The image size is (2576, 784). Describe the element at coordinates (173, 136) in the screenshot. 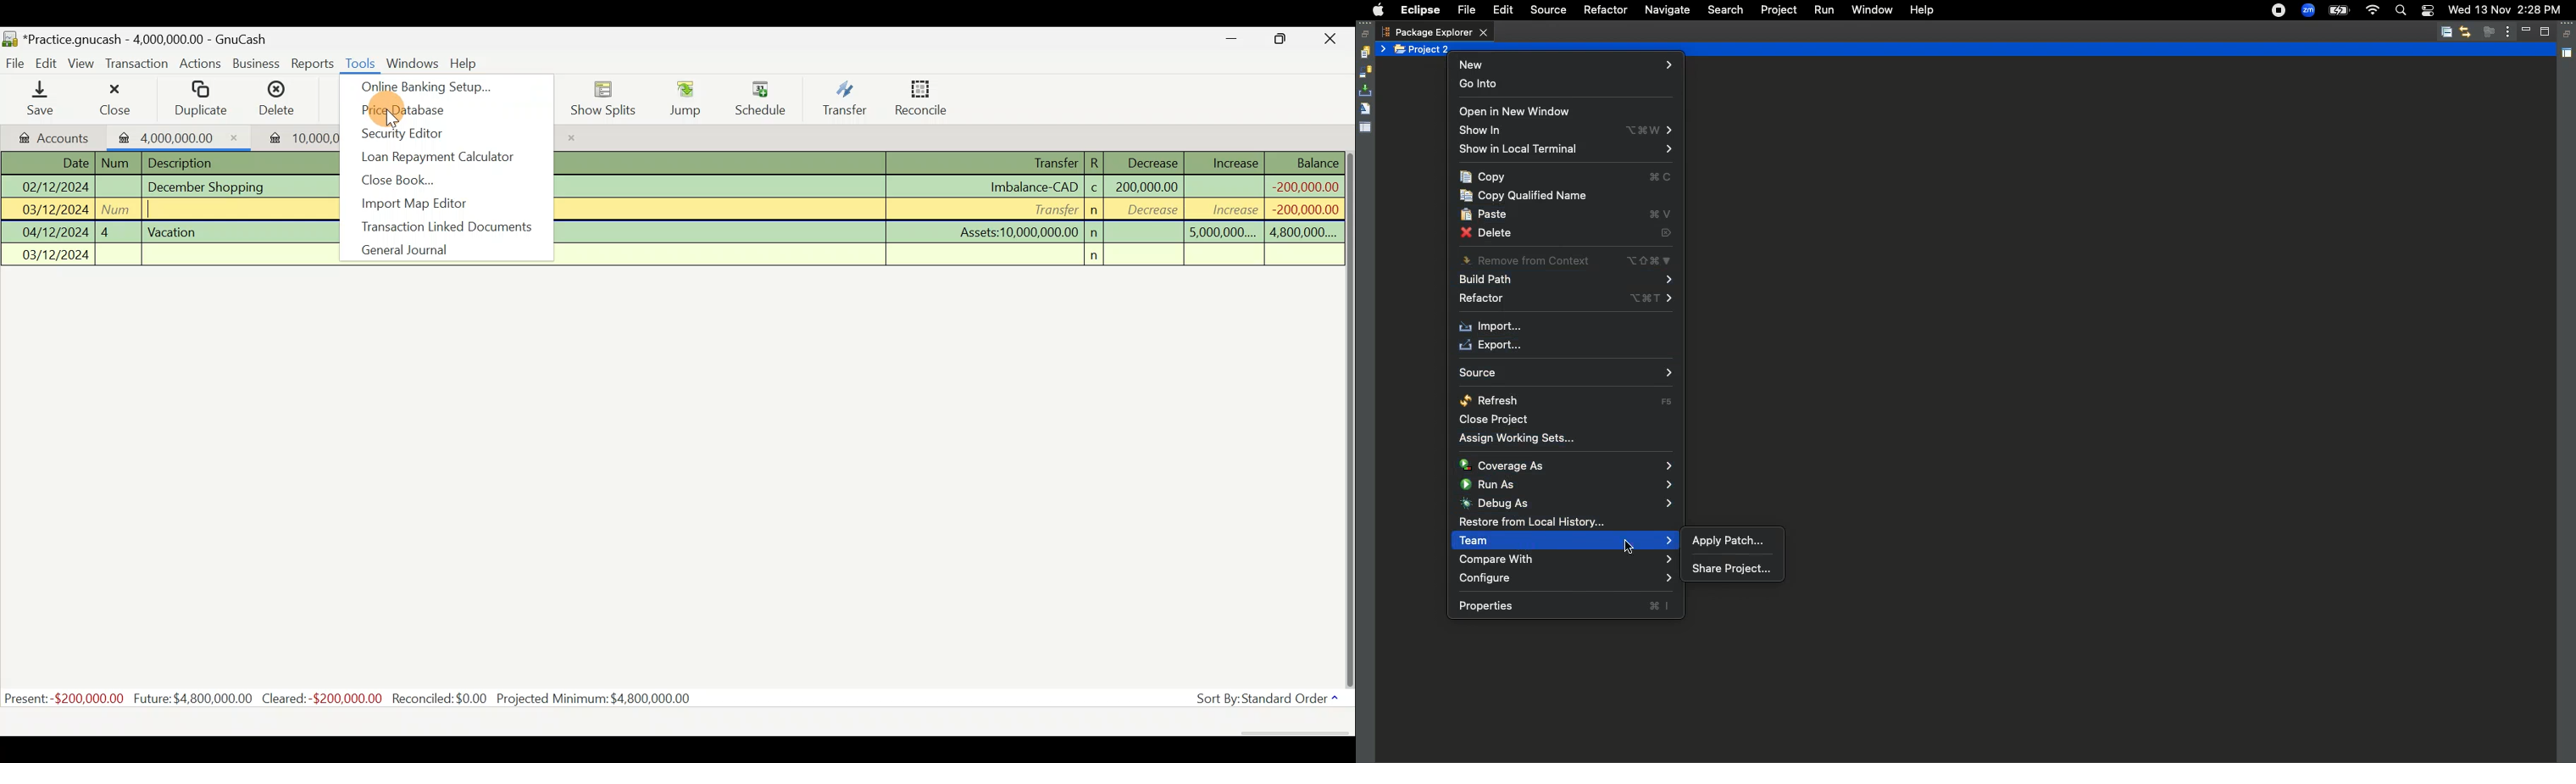

I see `Imported transaction` at that location.